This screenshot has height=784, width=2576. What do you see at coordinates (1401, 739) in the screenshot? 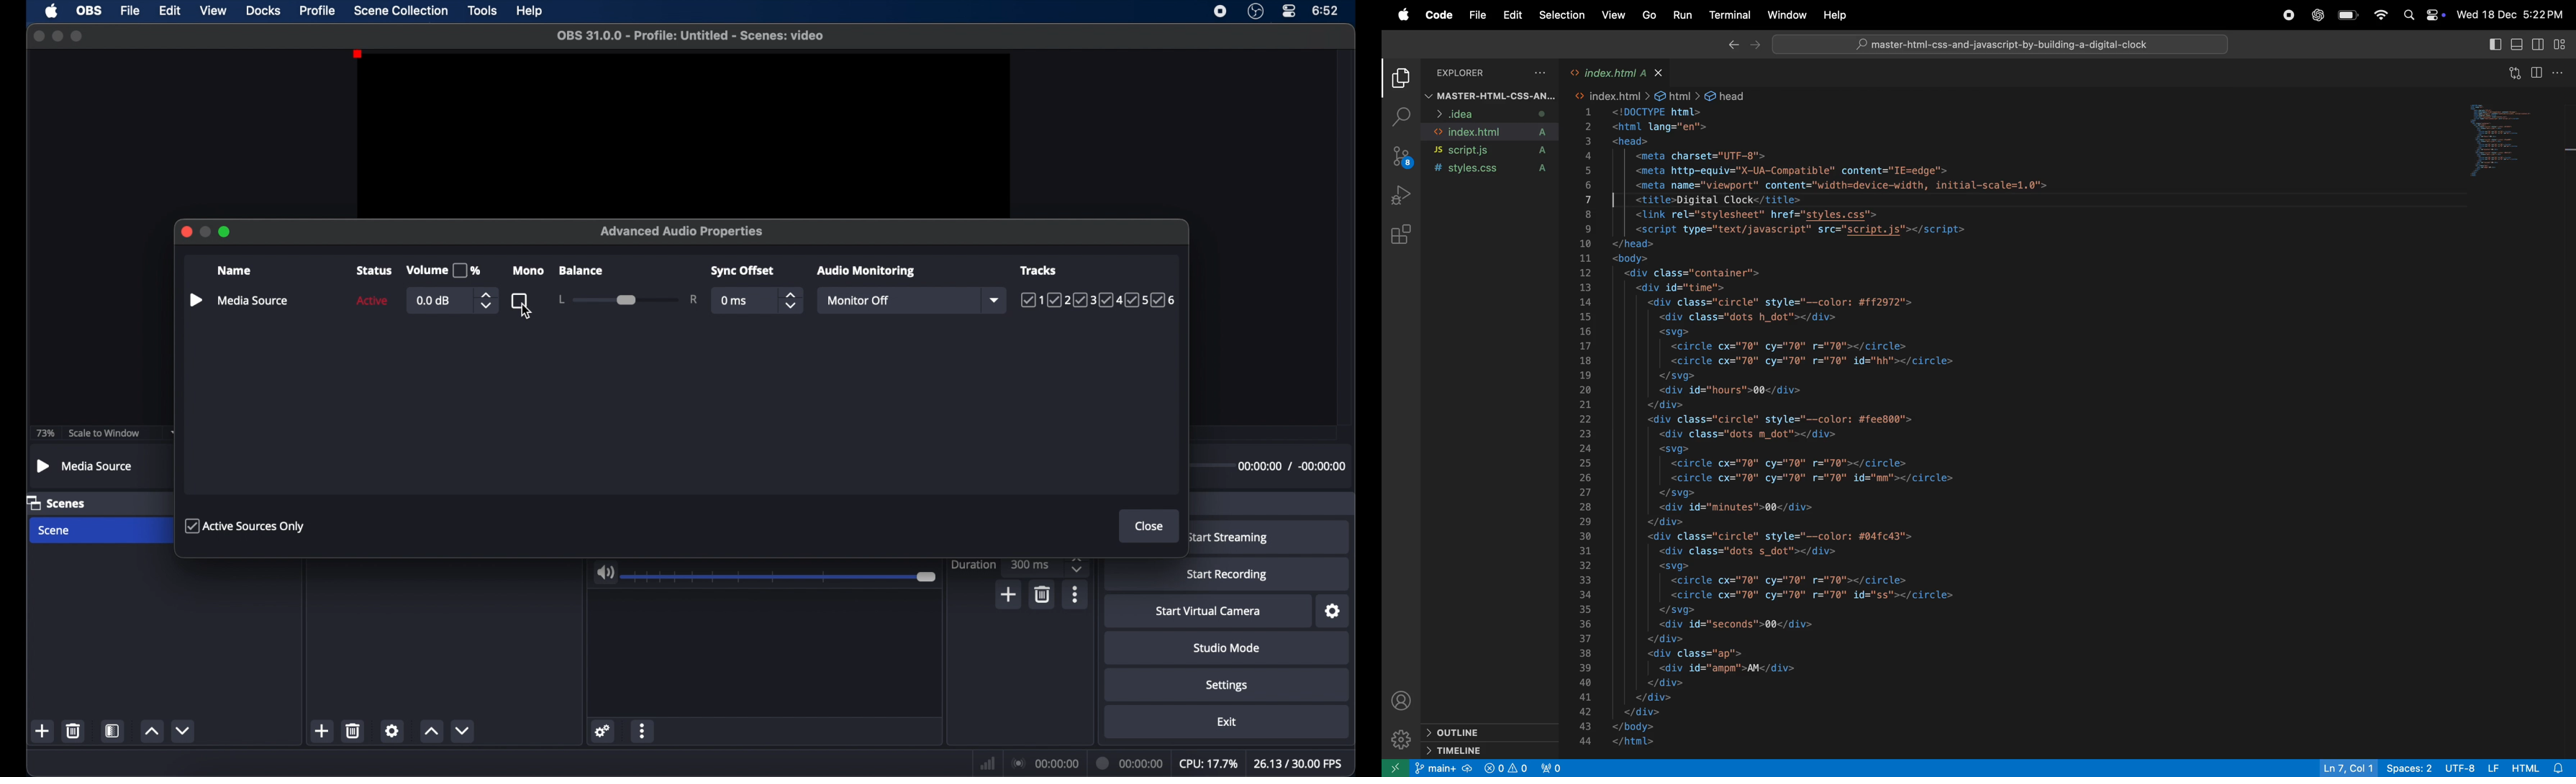
I see `settings` at bounding box center [1401, 739].